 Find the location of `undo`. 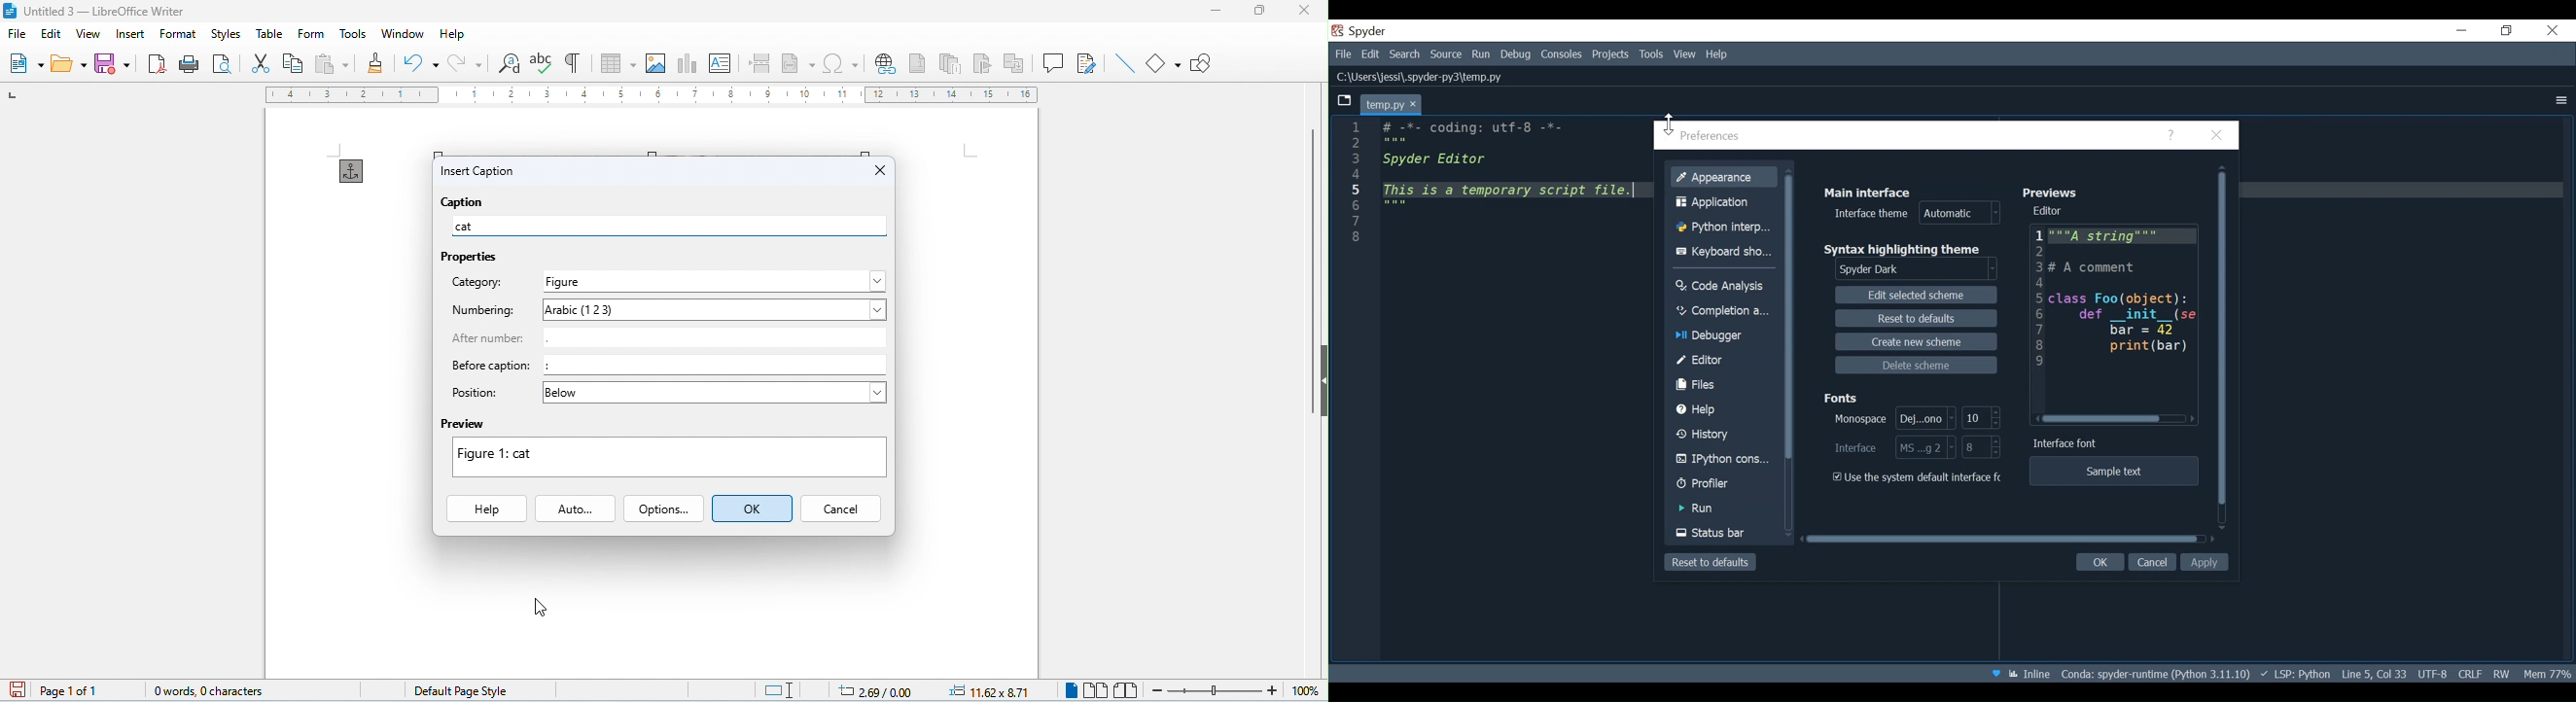

undo is located at coordinates (420, 63).